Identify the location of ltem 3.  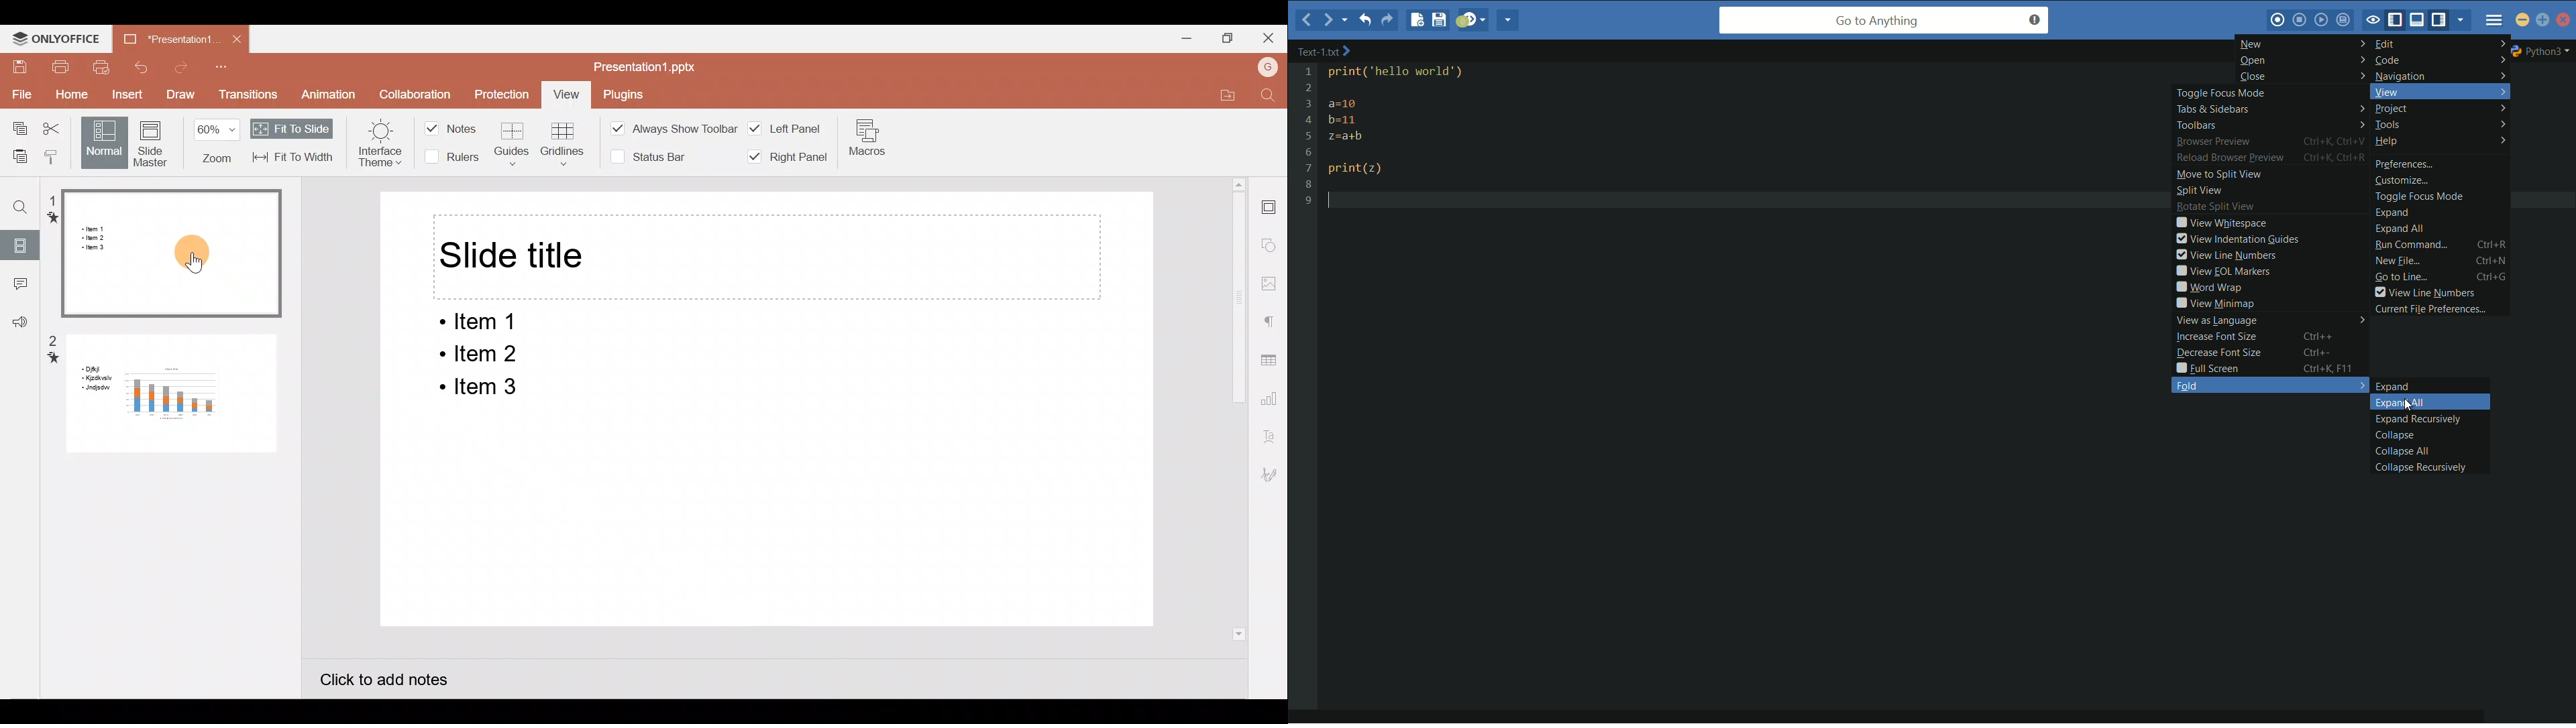
(478, 388).